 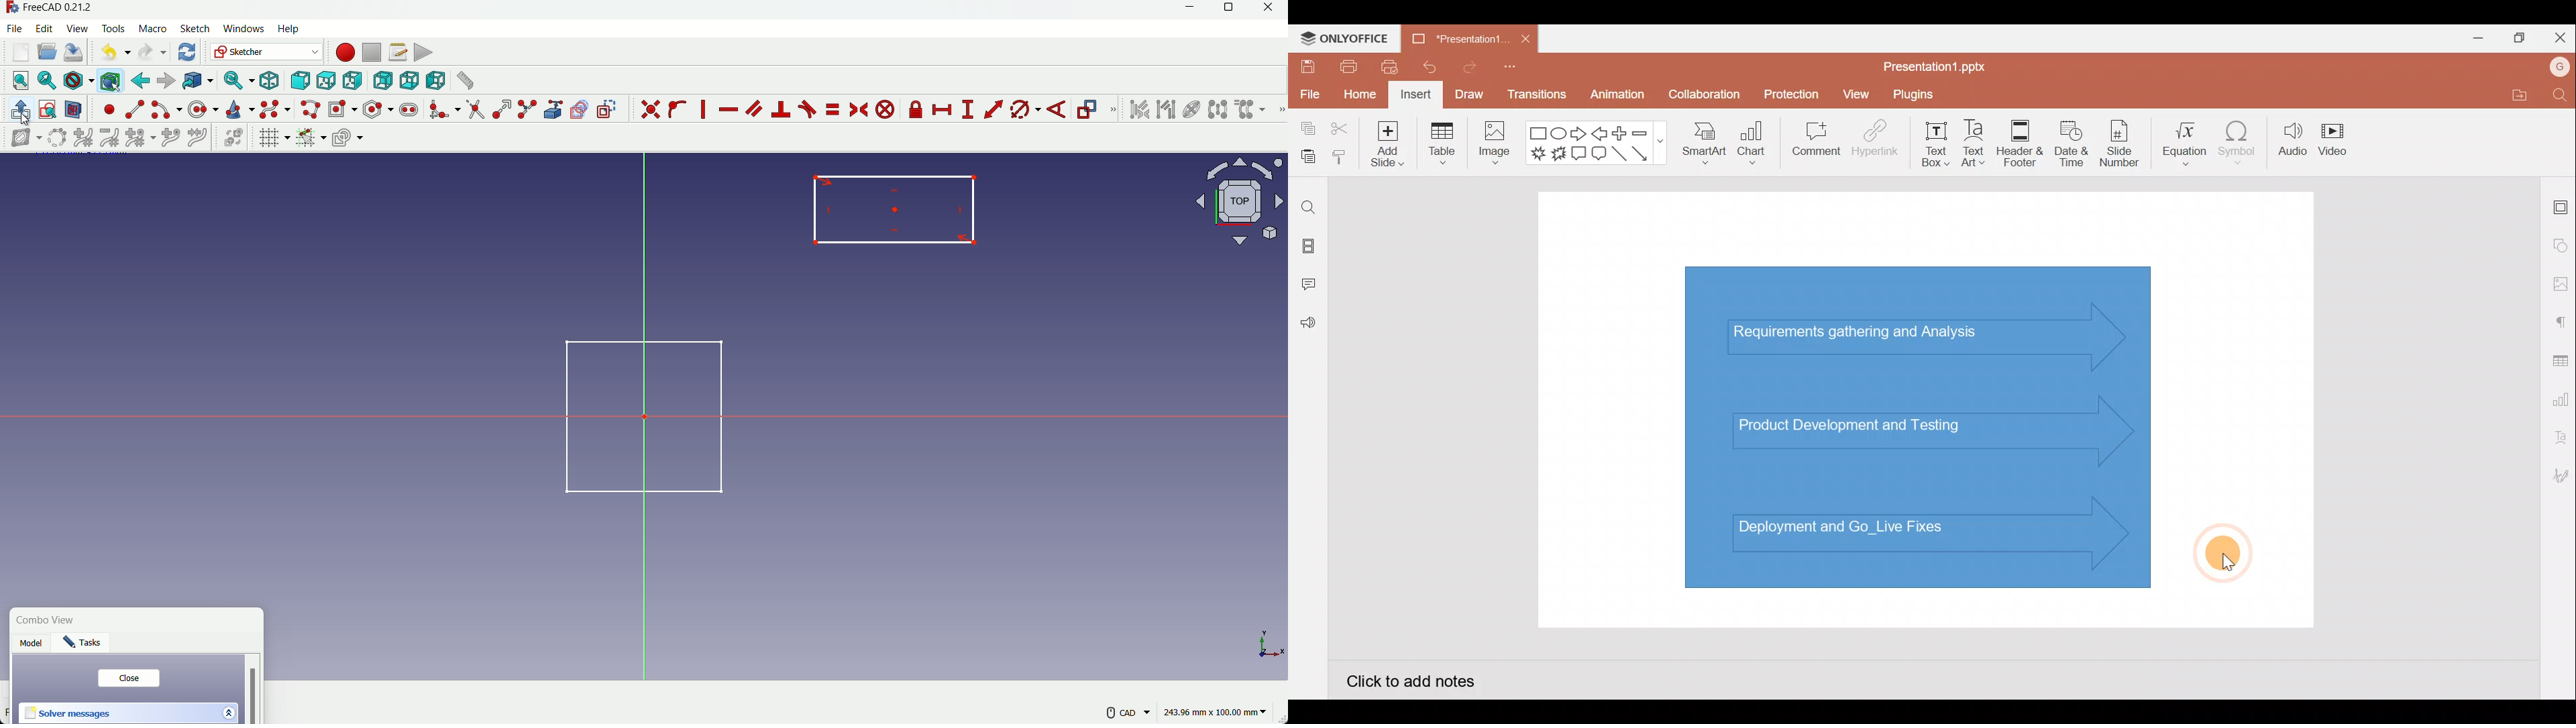 I want to click on view section, so click(x=74, y=111).